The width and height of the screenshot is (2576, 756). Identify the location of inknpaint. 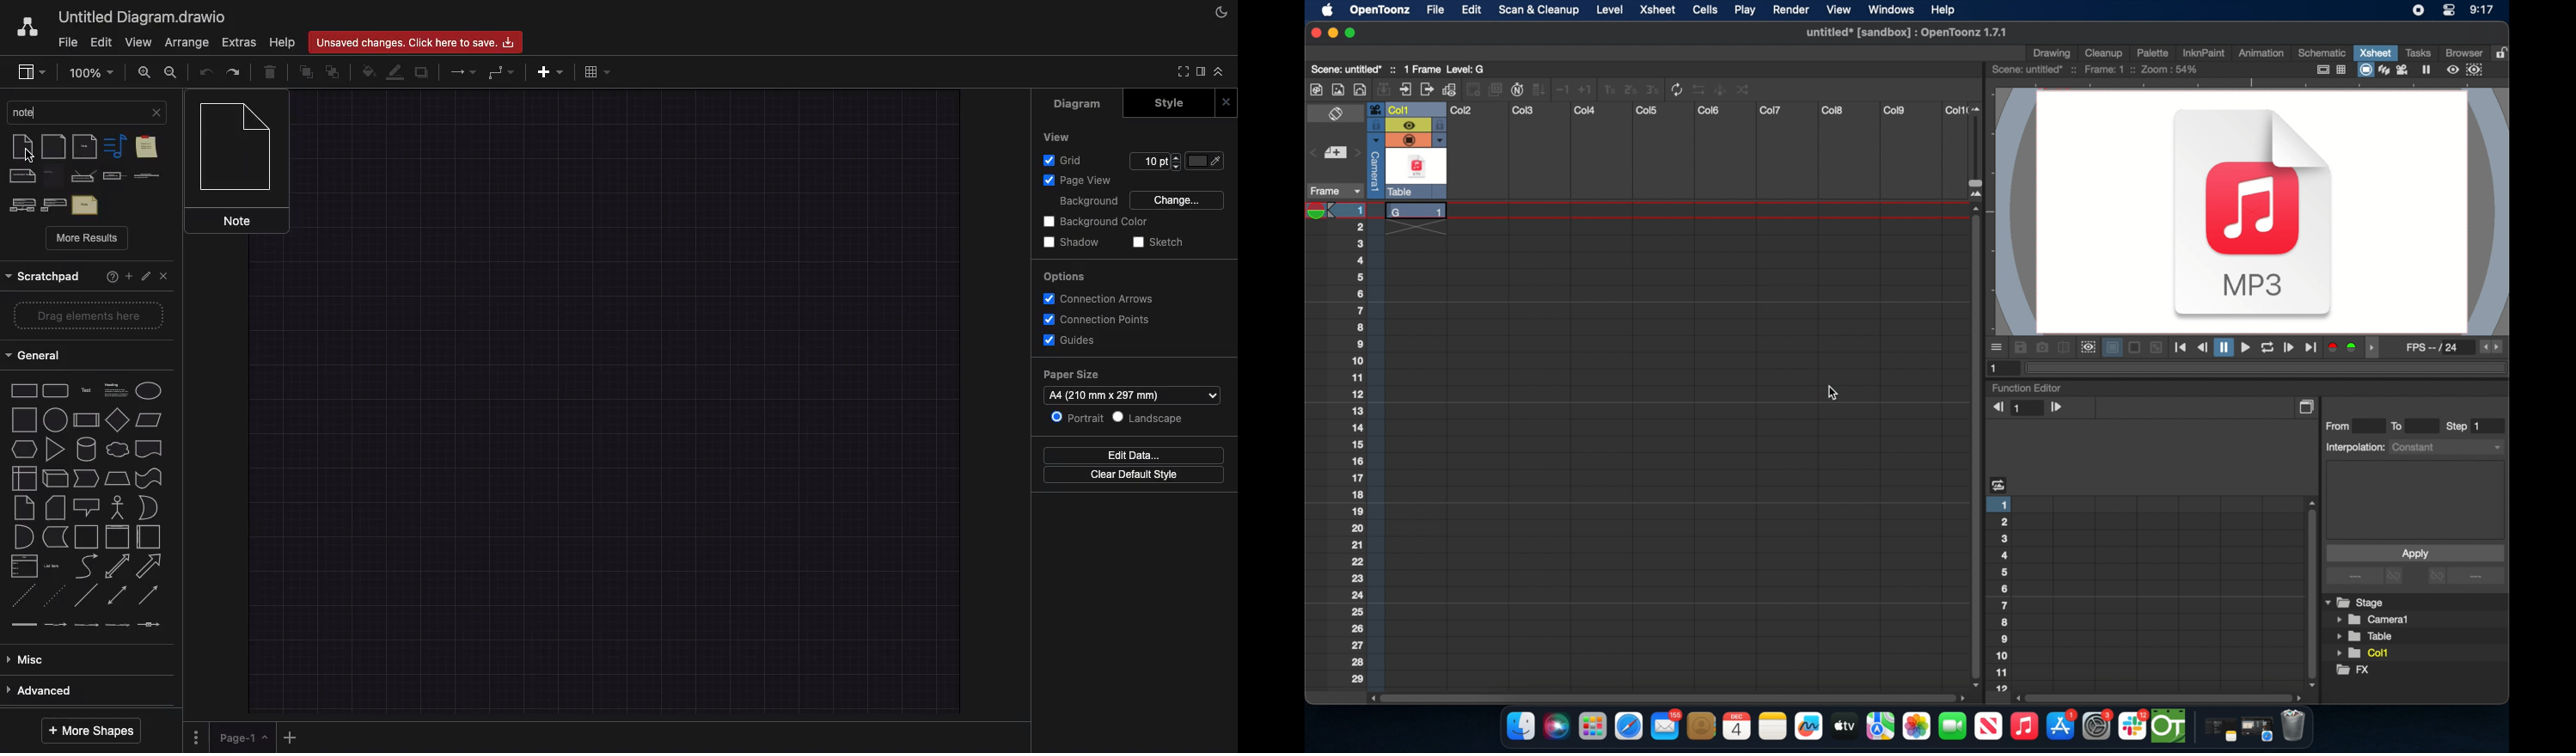
(2203, 52).